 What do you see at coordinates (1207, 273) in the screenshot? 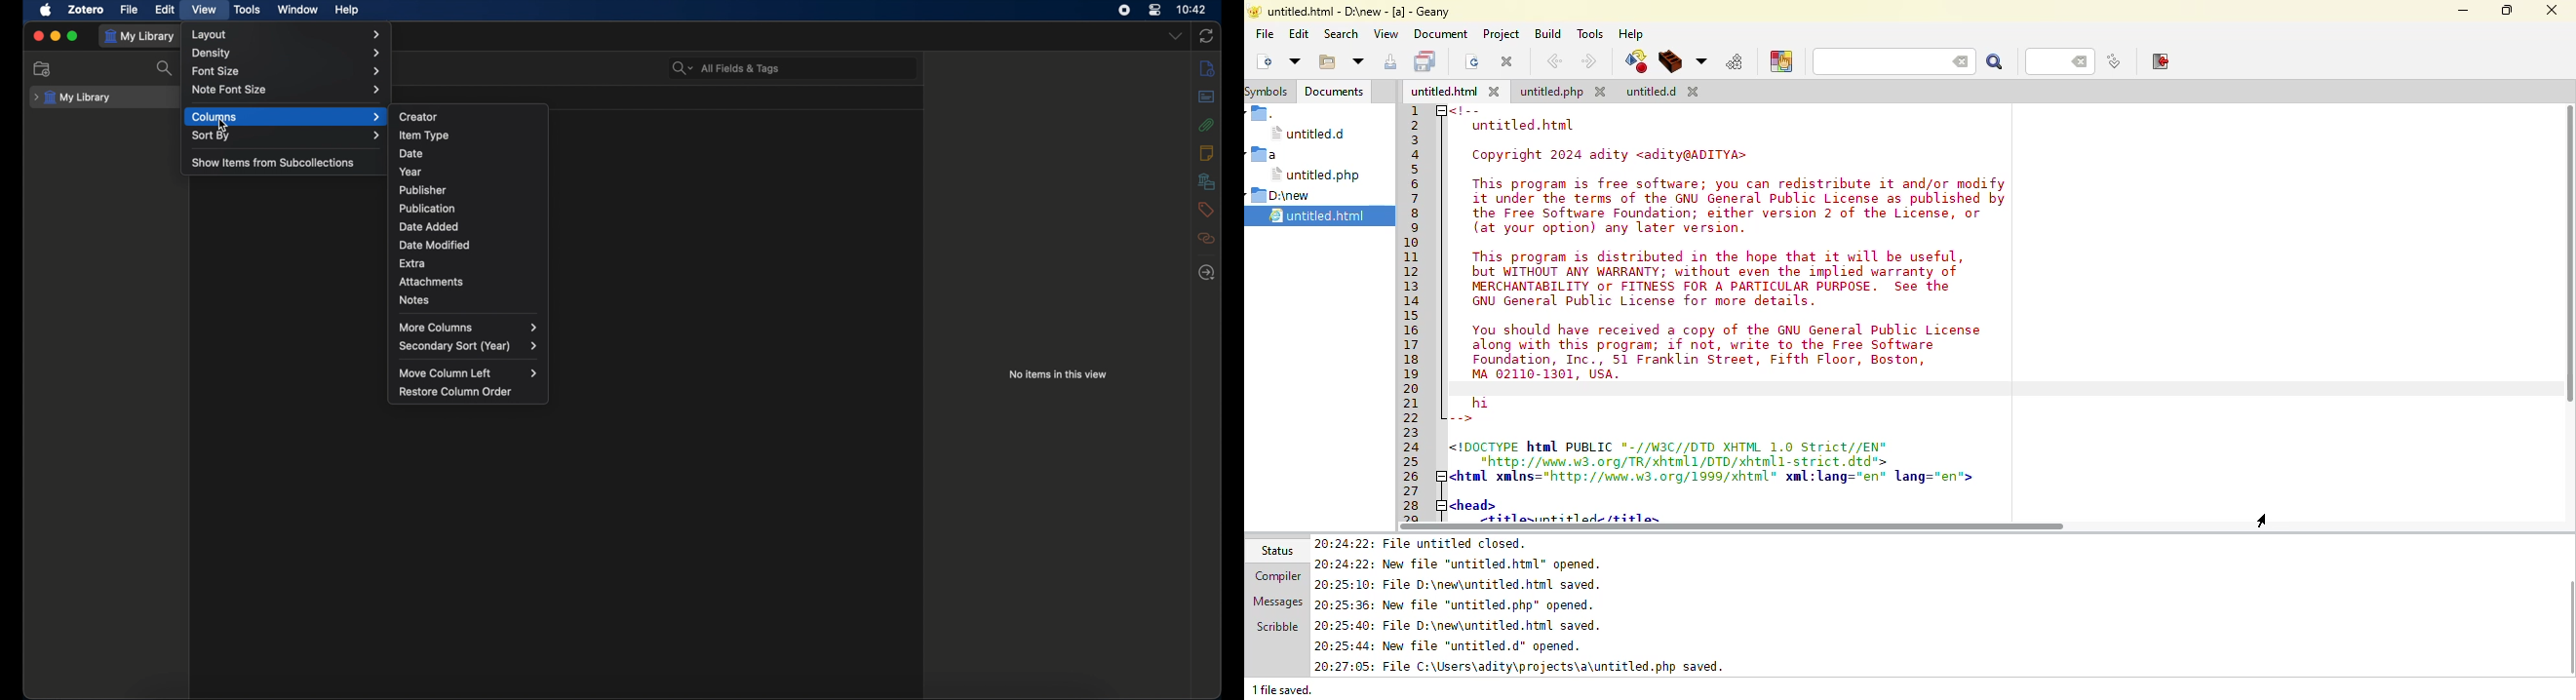
I see `locate` at bounding box center [1207, 273].